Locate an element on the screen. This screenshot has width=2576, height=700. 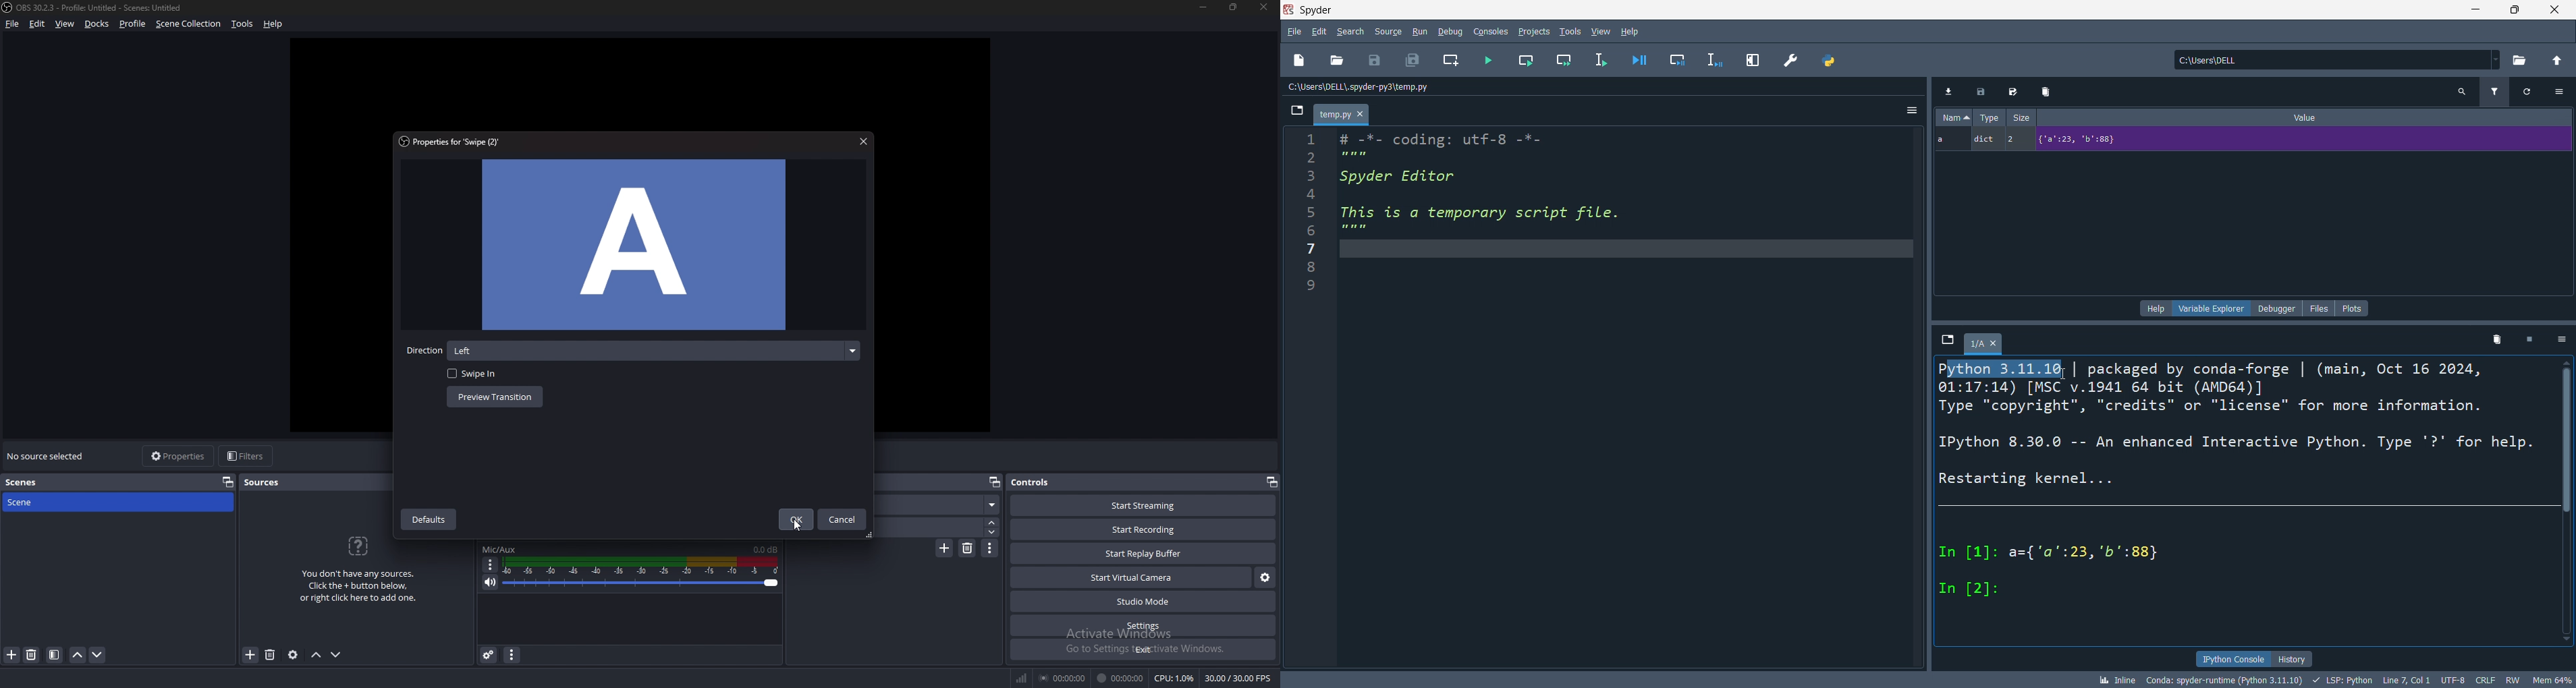
source is located at coordinates (1386, 33).